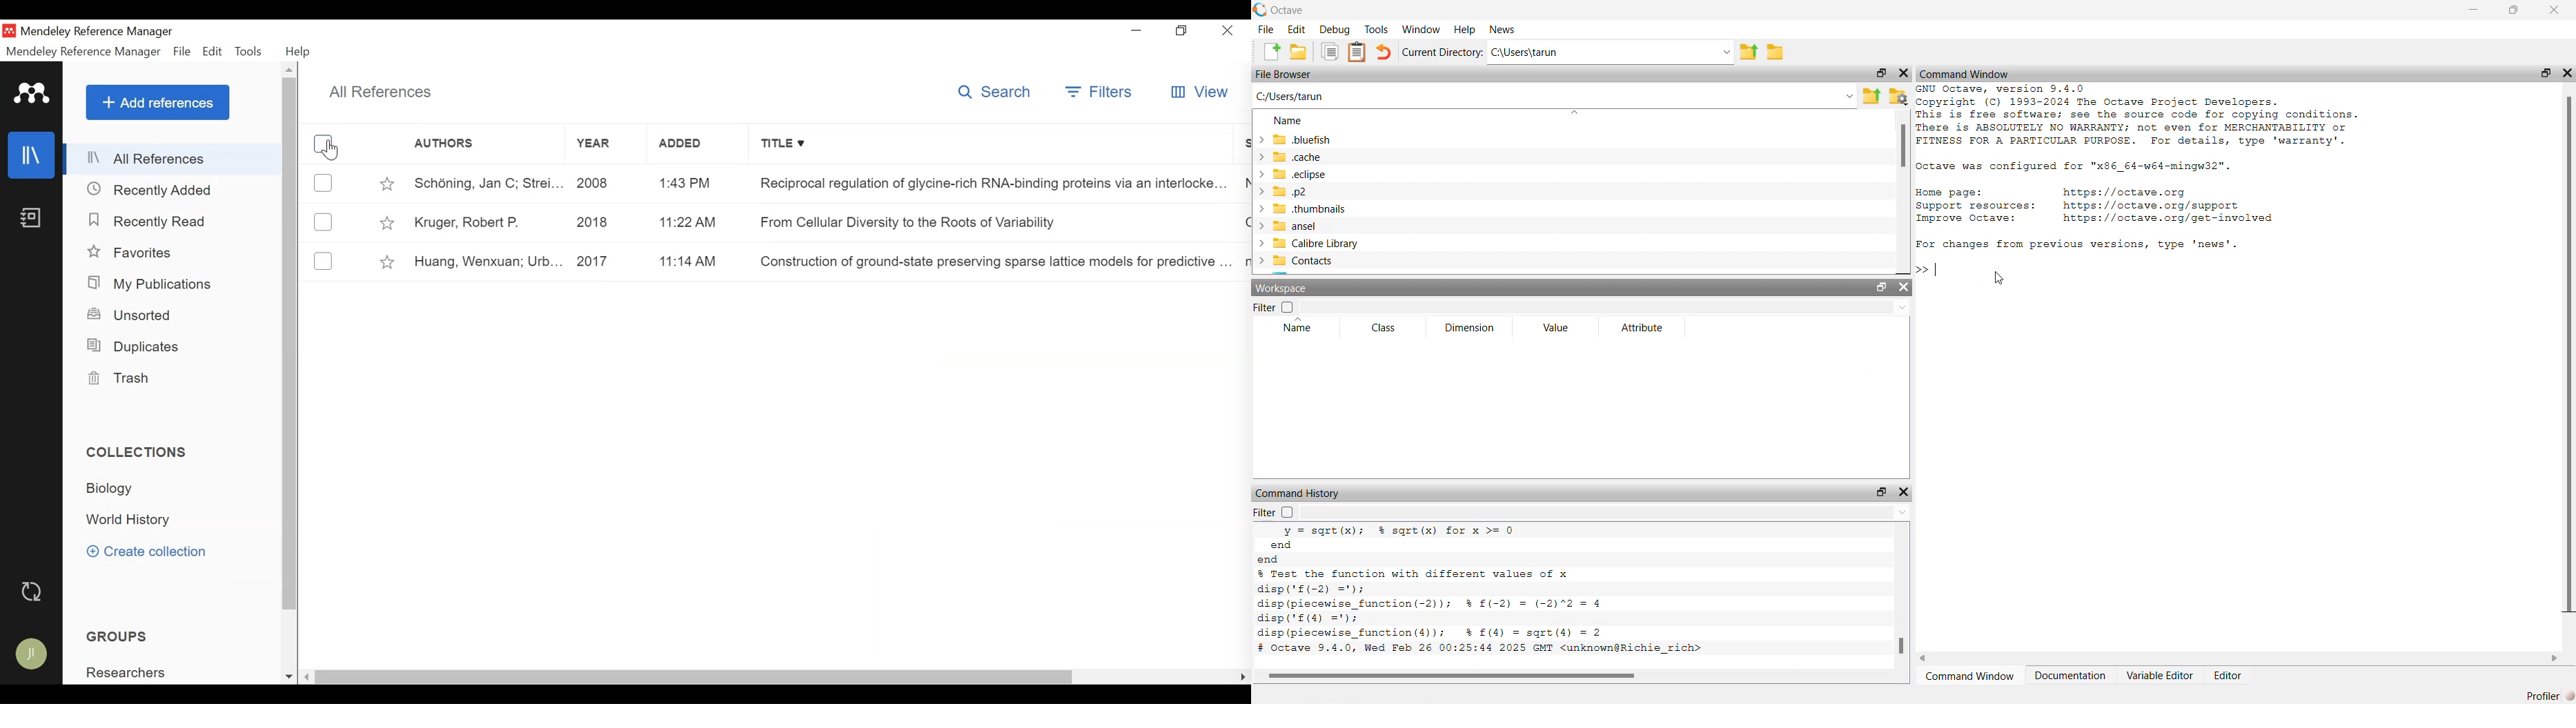 The width and height of the screenshot is (2576, 728). I want to click on 2017, so click(605, 261).